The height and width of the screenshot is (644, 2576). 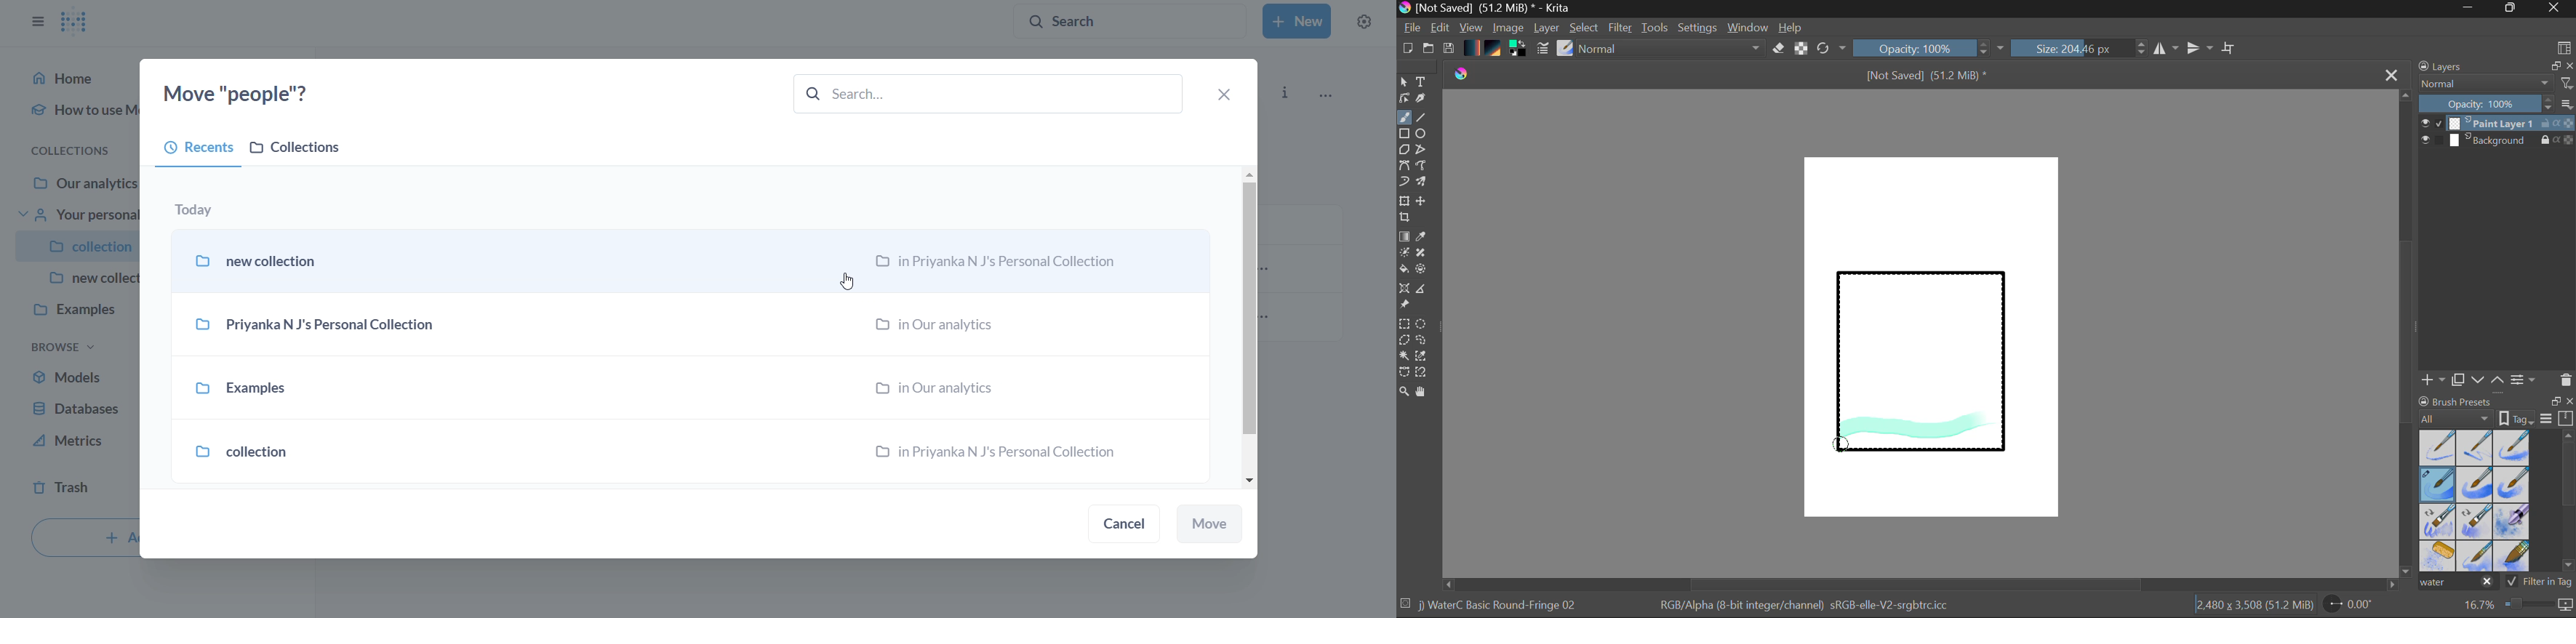 What do you see at coordinates (1441, 29) in the screenshot?
I see `Edit` at bounding box center [1441, 29].